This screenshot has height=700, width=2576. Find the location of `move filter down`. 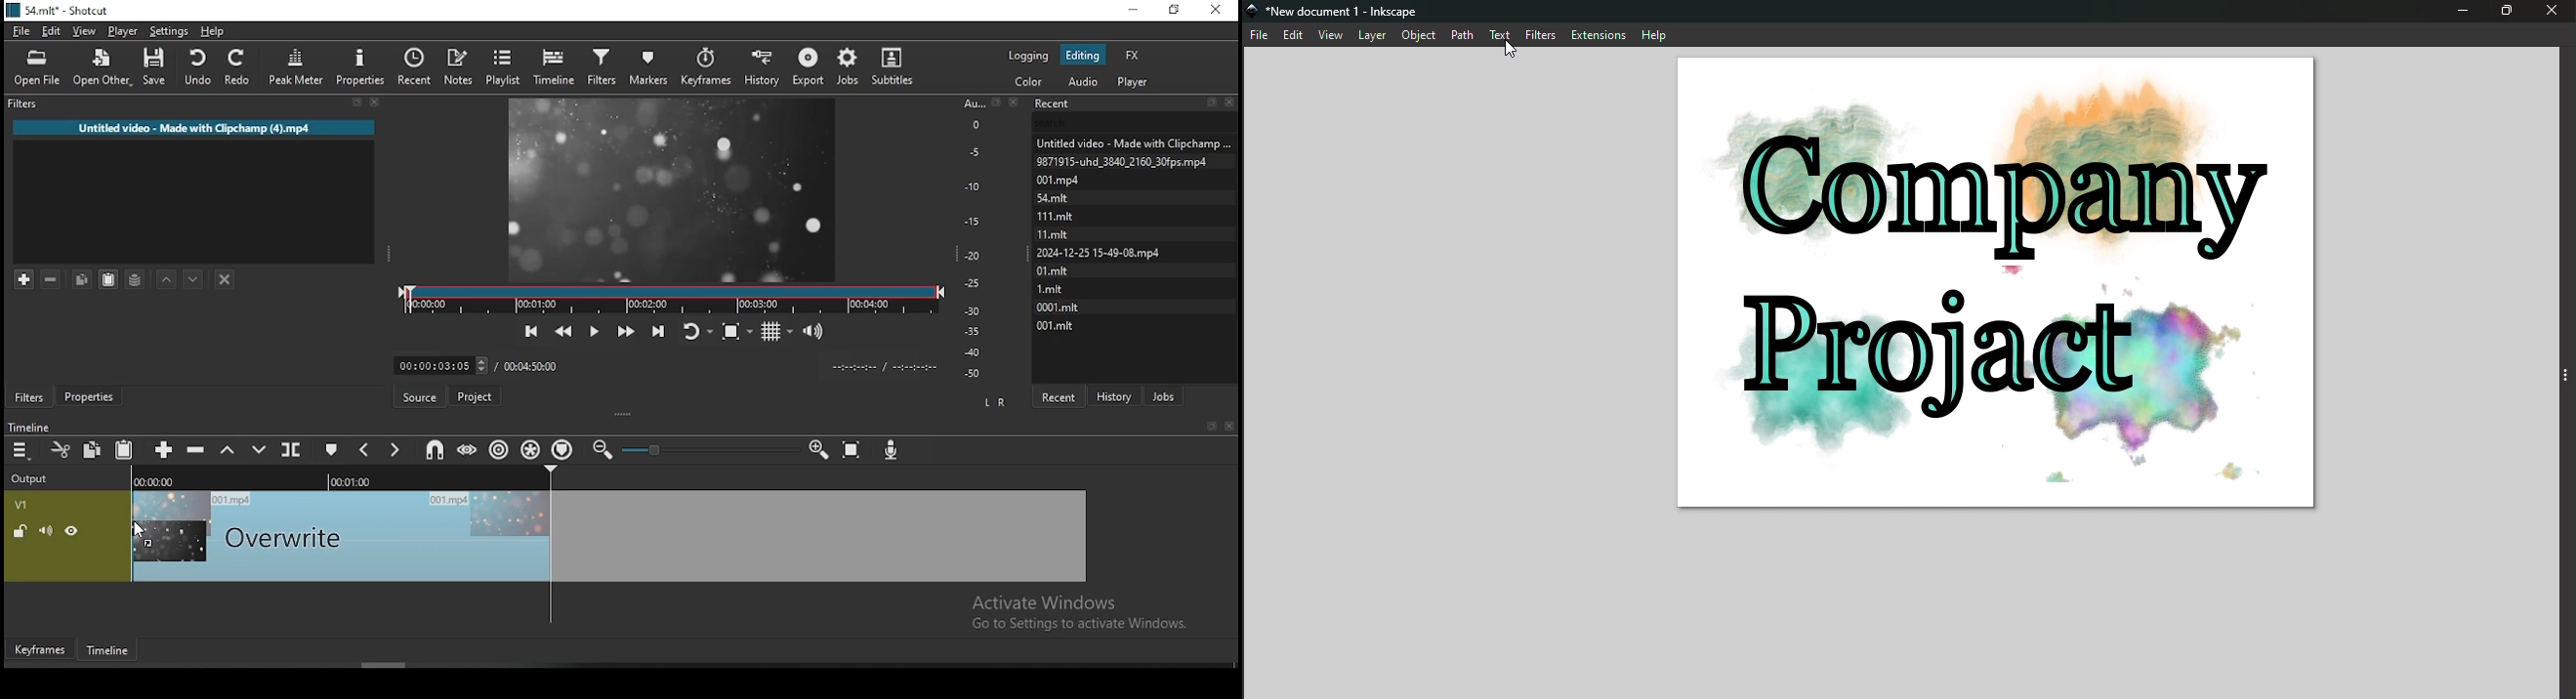

move filter down is located at coordinates (190, 277).